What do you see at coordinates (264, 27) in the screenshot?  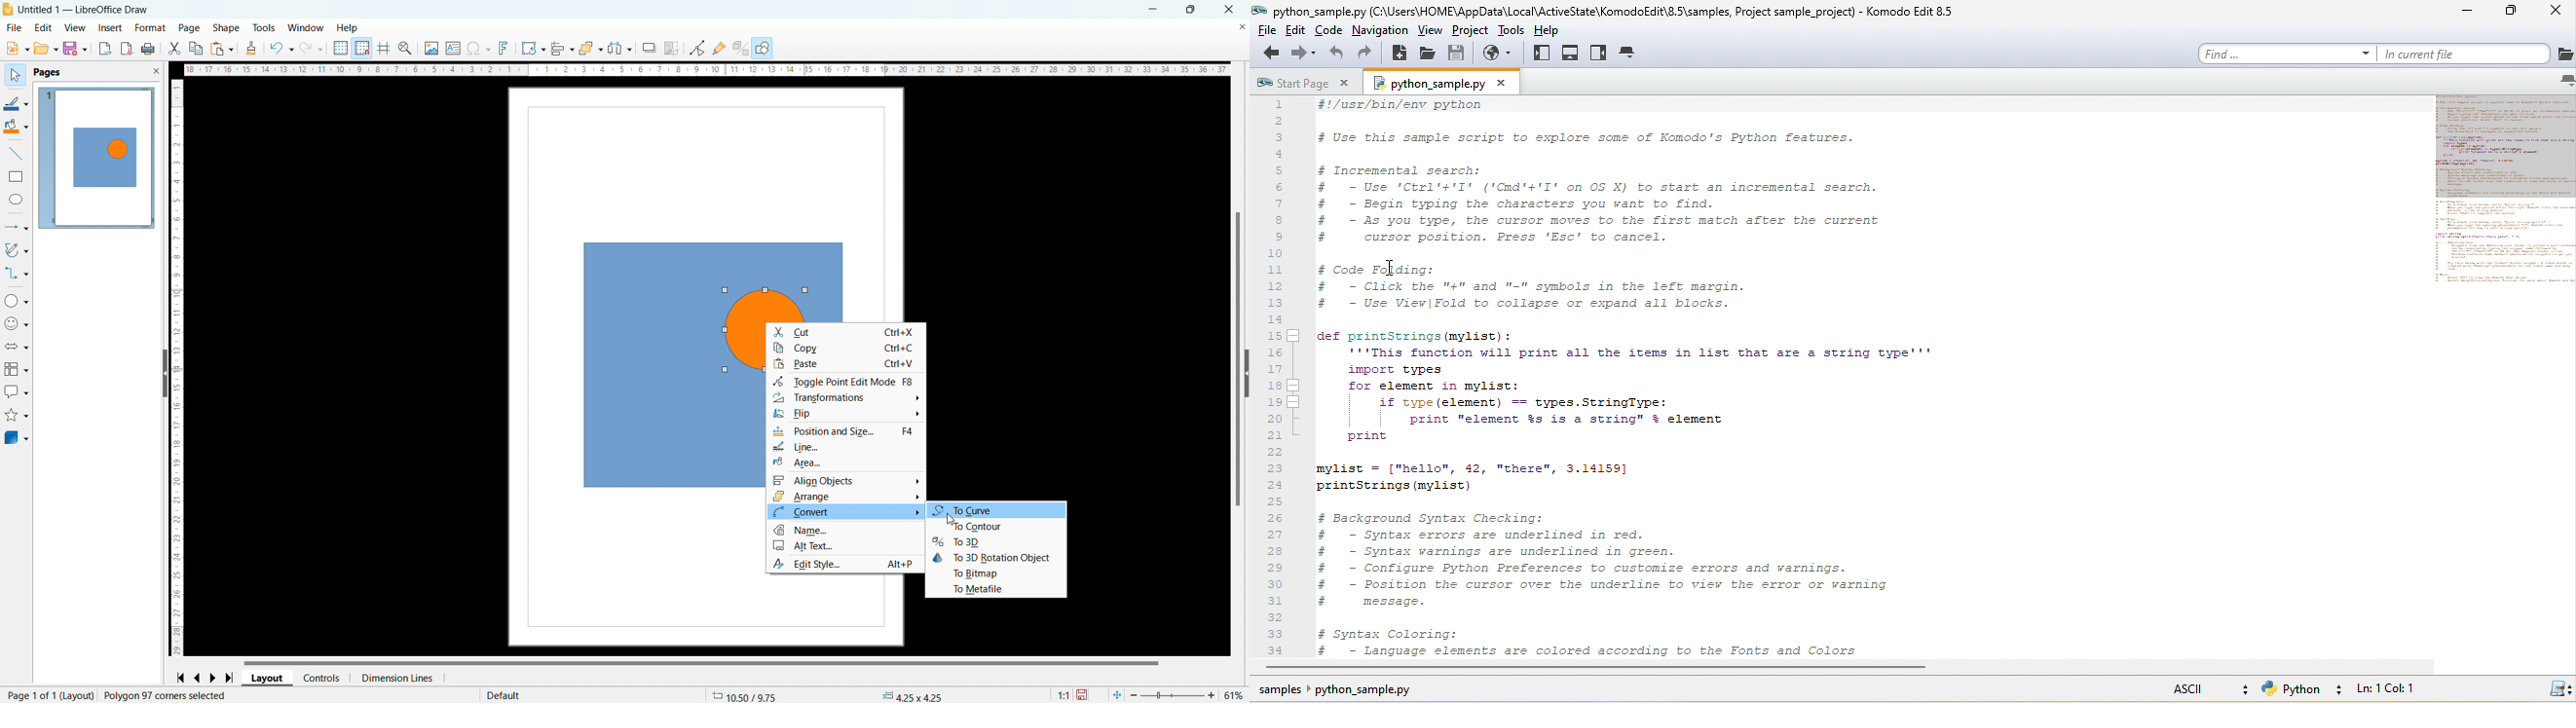 I see `tools` at bounding box center [264, 27].